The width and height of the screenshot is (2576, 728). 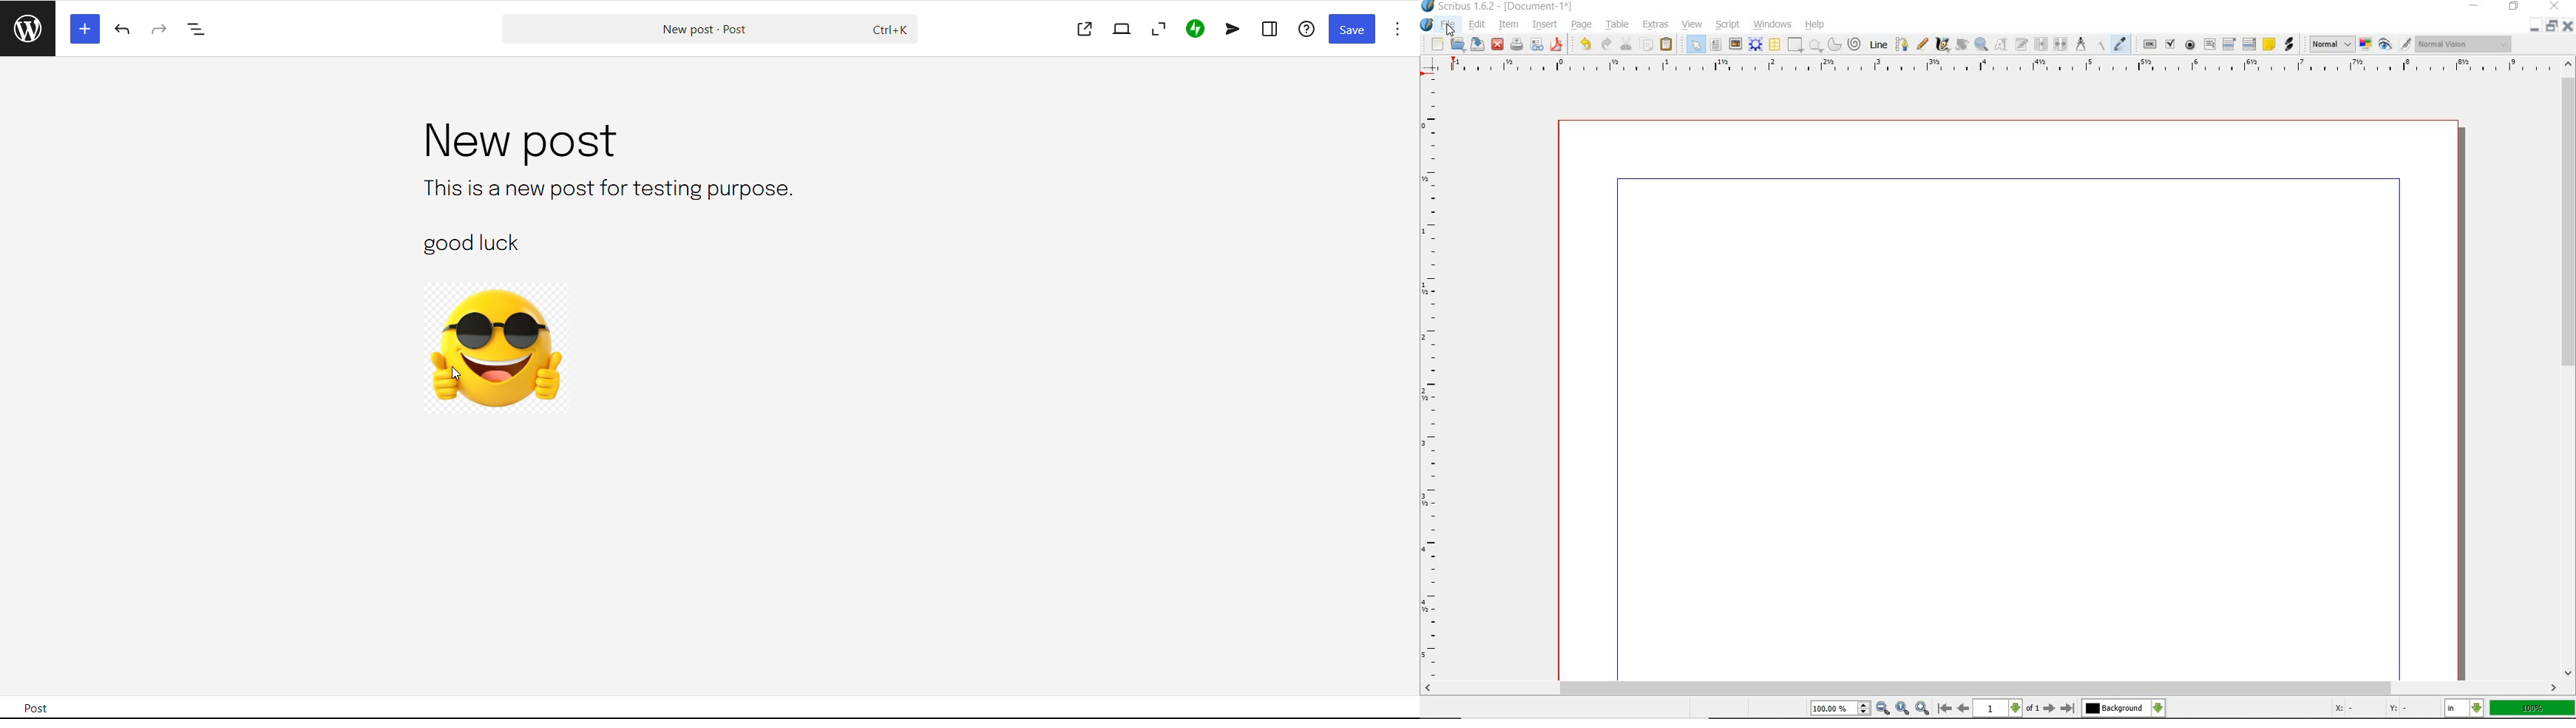 What do you see at coordinates (1658, 25) in the screenshot?
I see `extras` at bounding box center [1658, 25].